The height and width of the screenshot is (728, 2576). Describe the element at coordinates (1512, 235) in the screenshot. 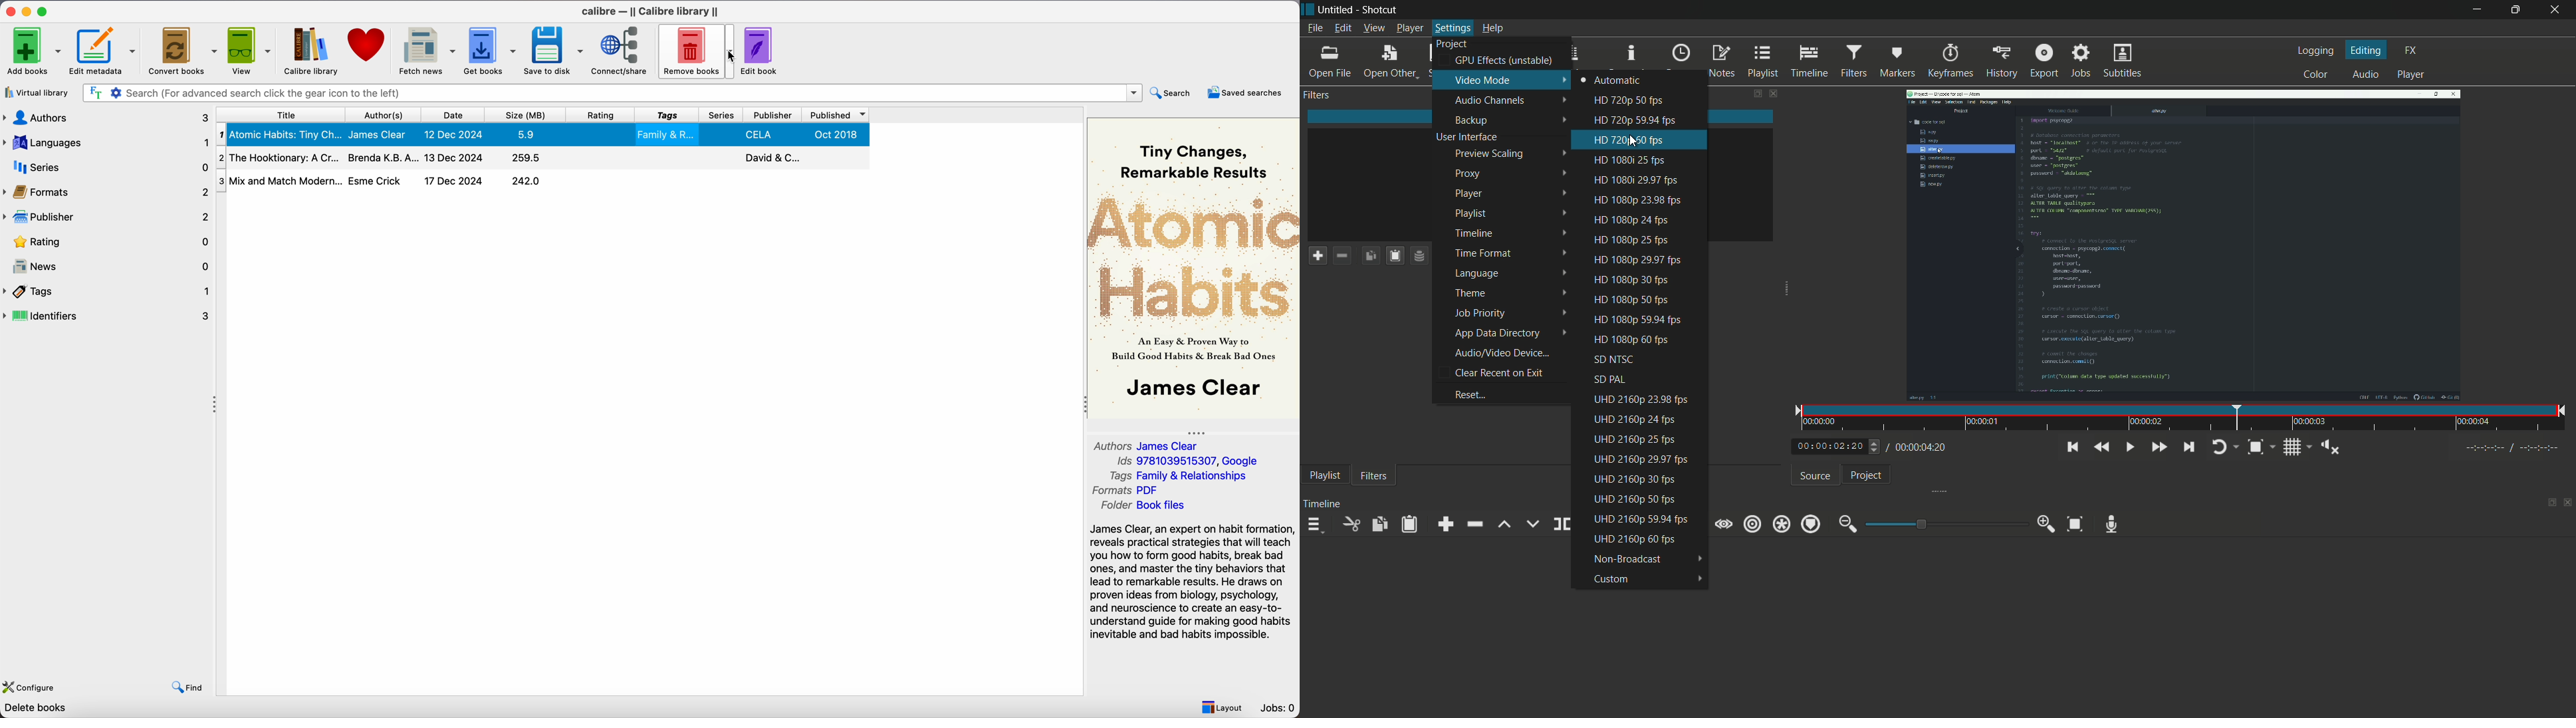

I see `timeline` at that location.